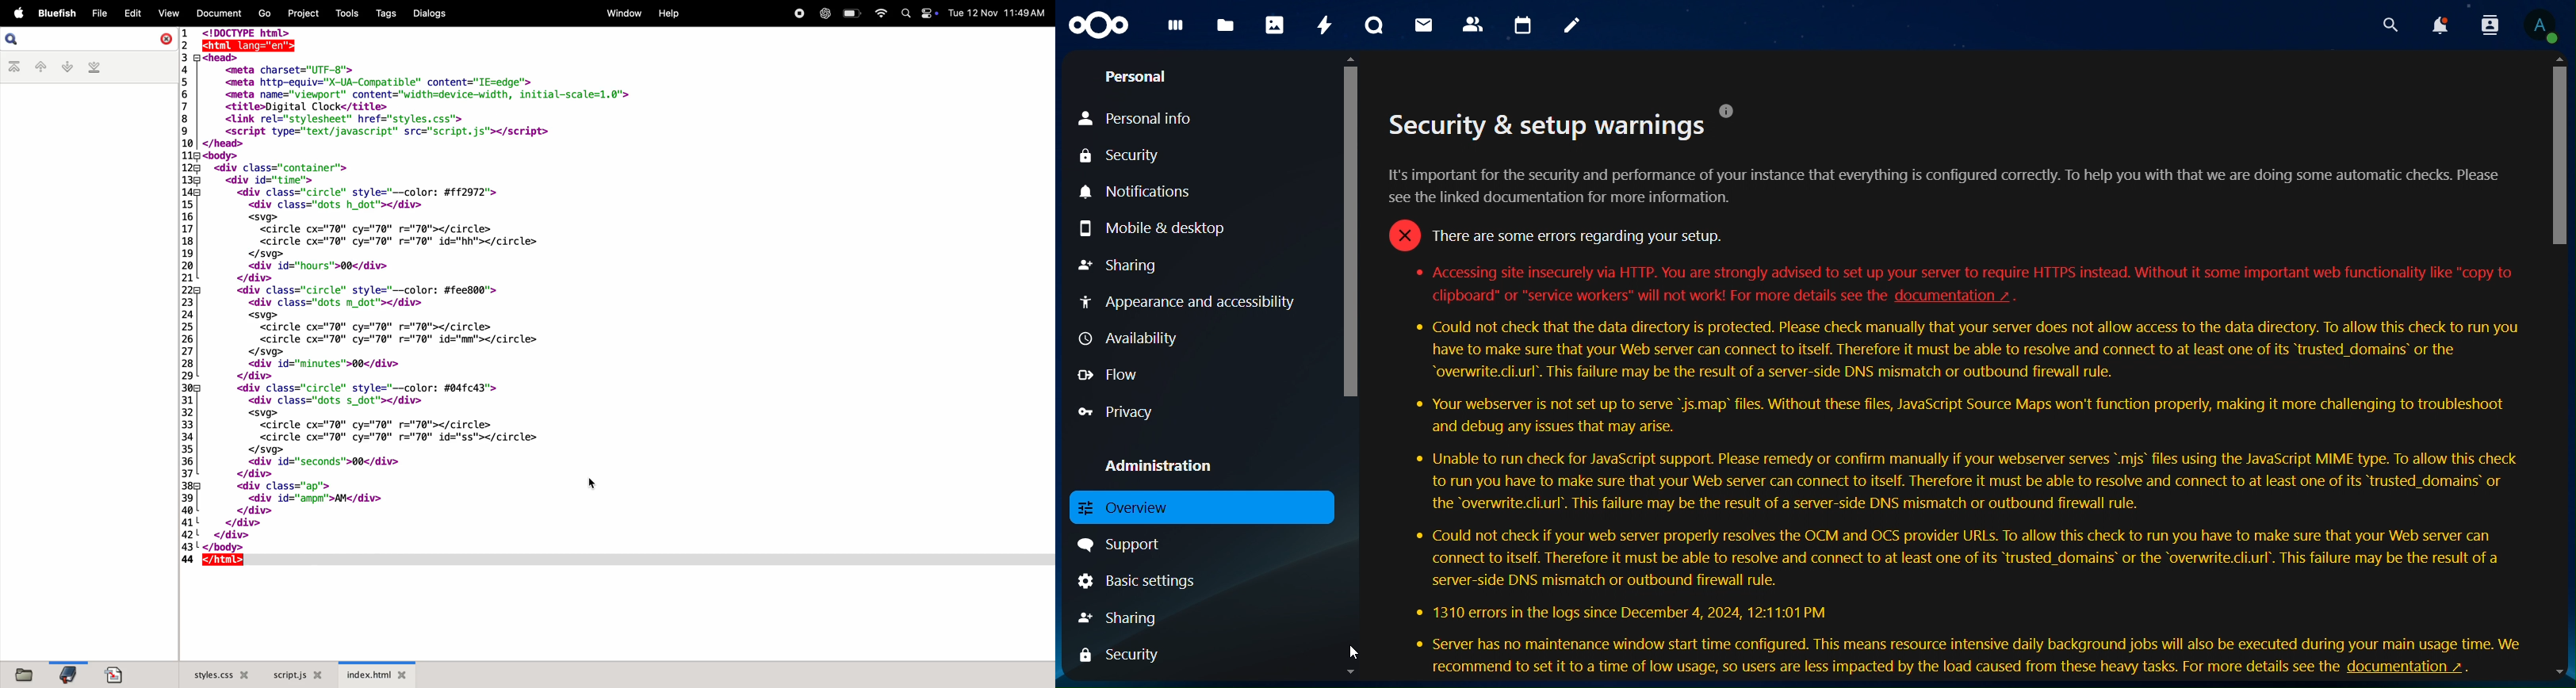  What do you see at coordinates (1140, 76) in the screenshot?
I see `personal` at bounding box center [1140, 76].